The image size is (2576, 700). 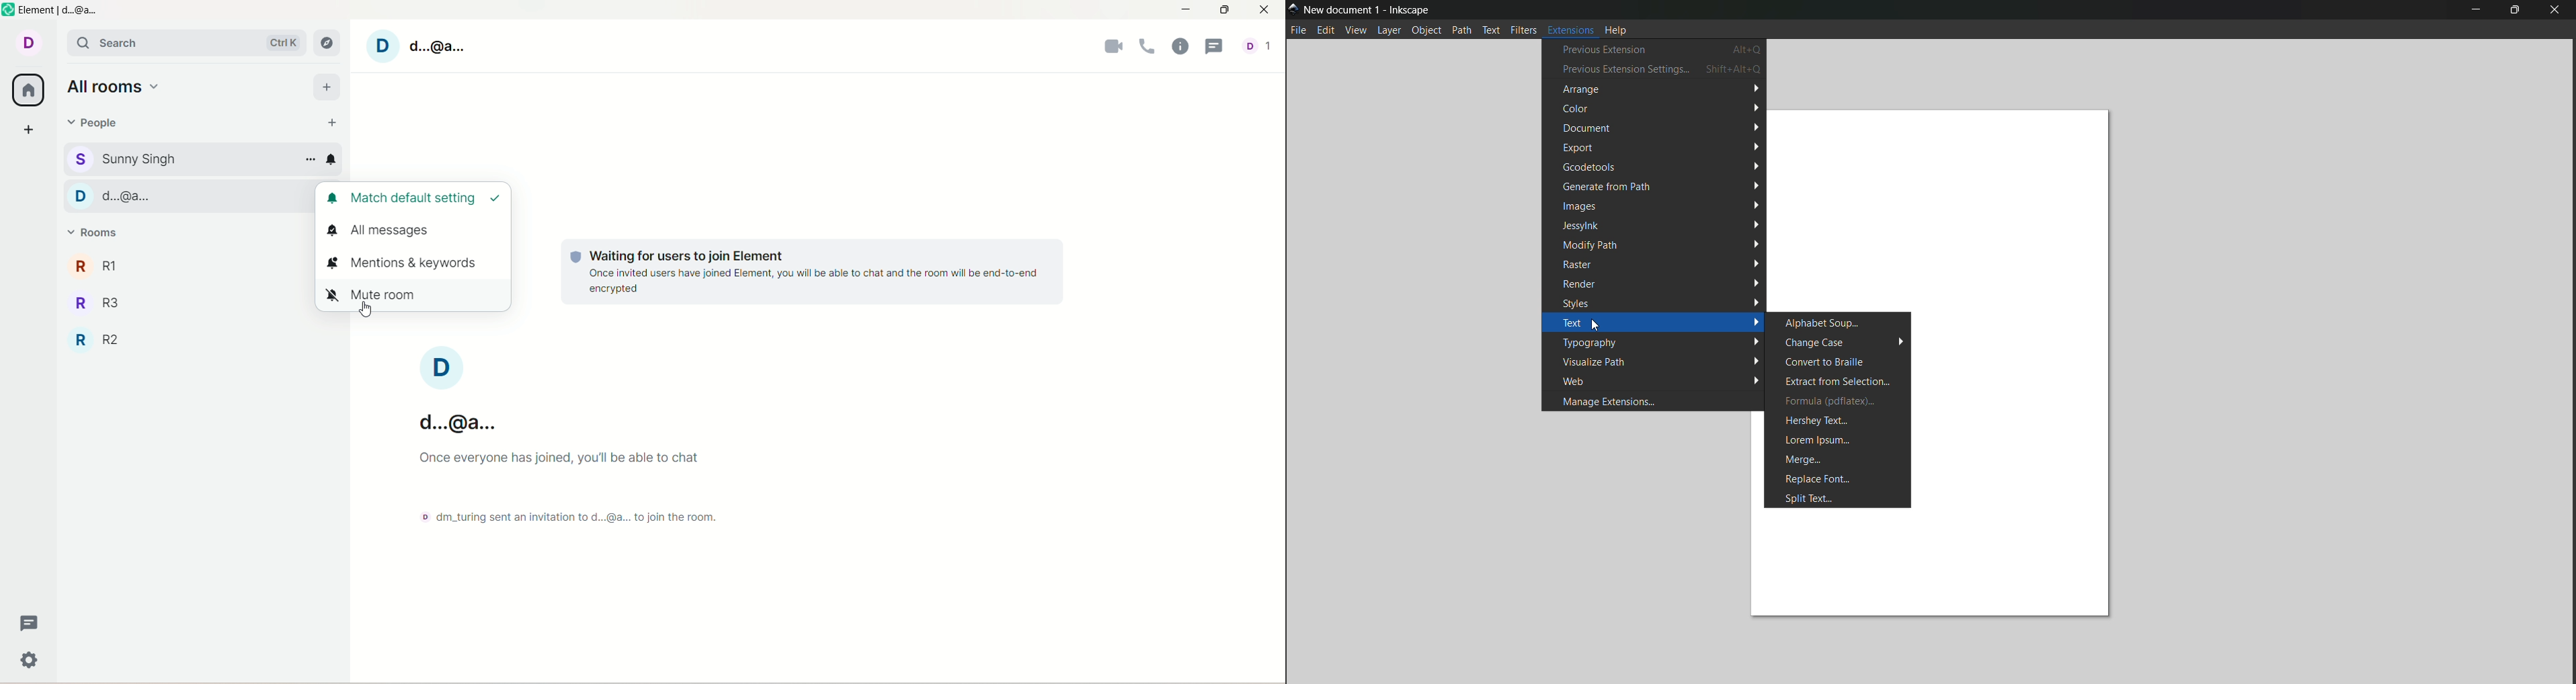 I want to click on create a space, so click(x=27, y=128).